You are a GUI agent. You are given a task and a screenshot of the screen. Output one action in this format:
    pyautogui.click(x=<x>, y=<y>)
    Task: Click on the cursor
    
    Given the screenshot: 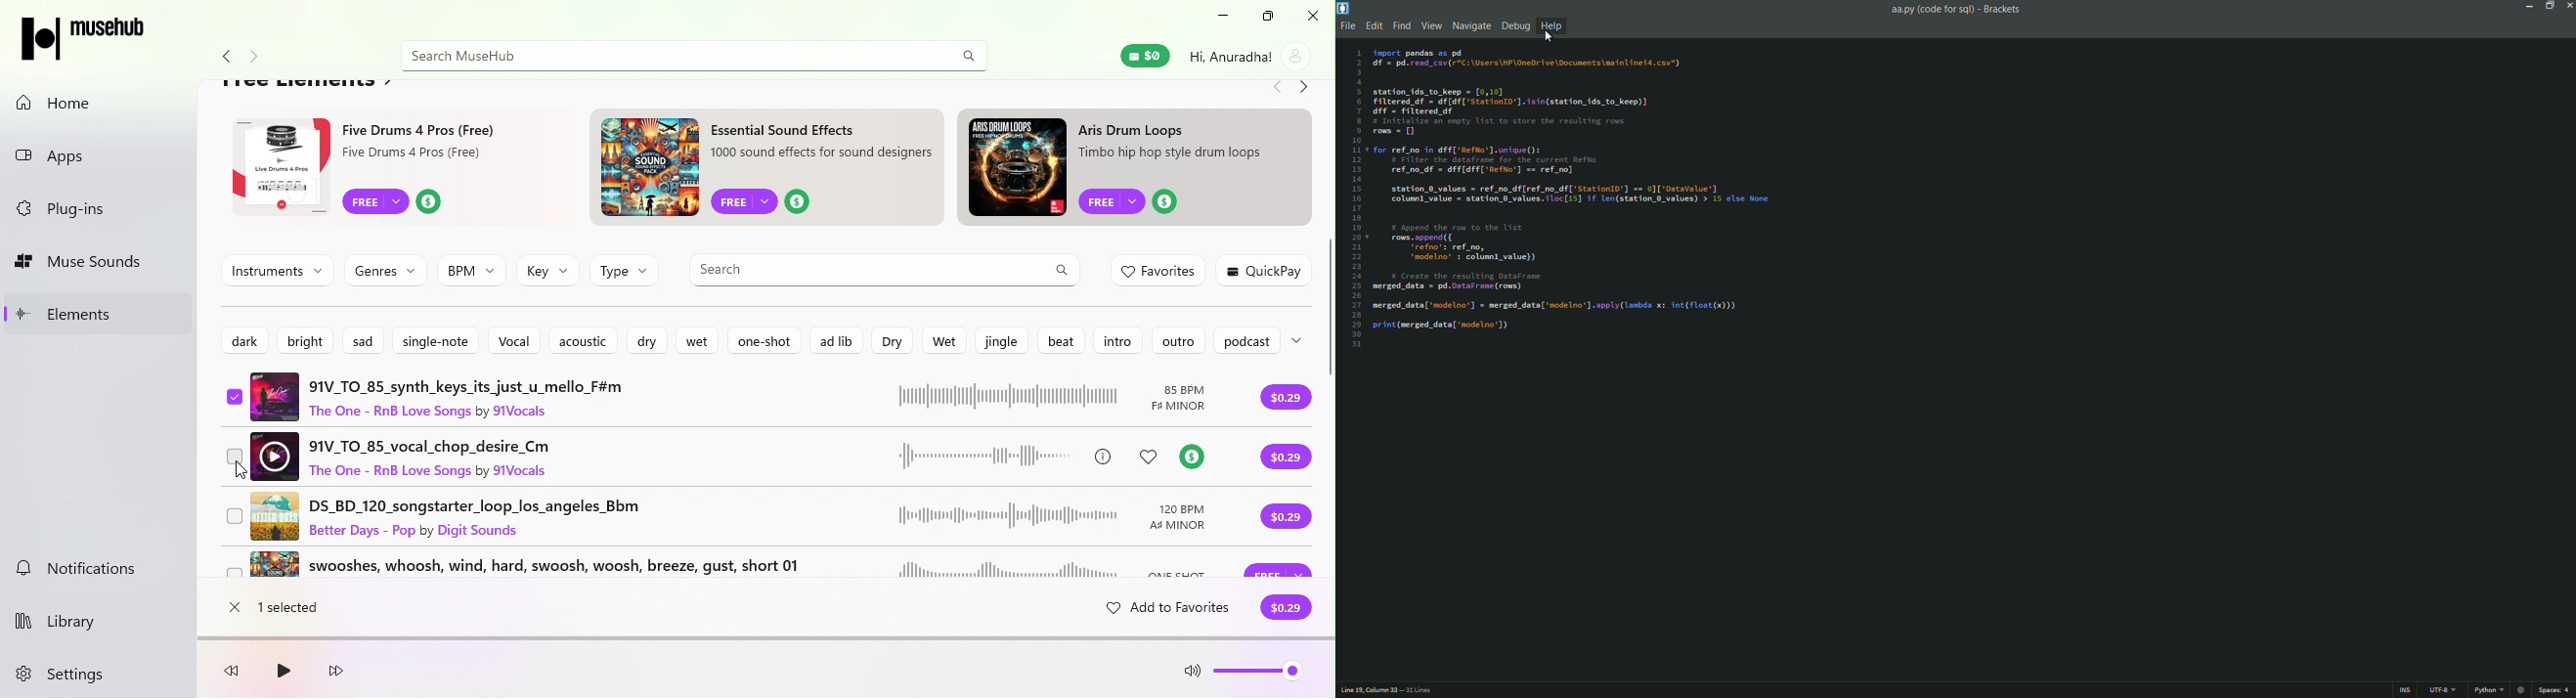 What is the action you would take?
    pyautogui.click(x=1555, y=38)
    